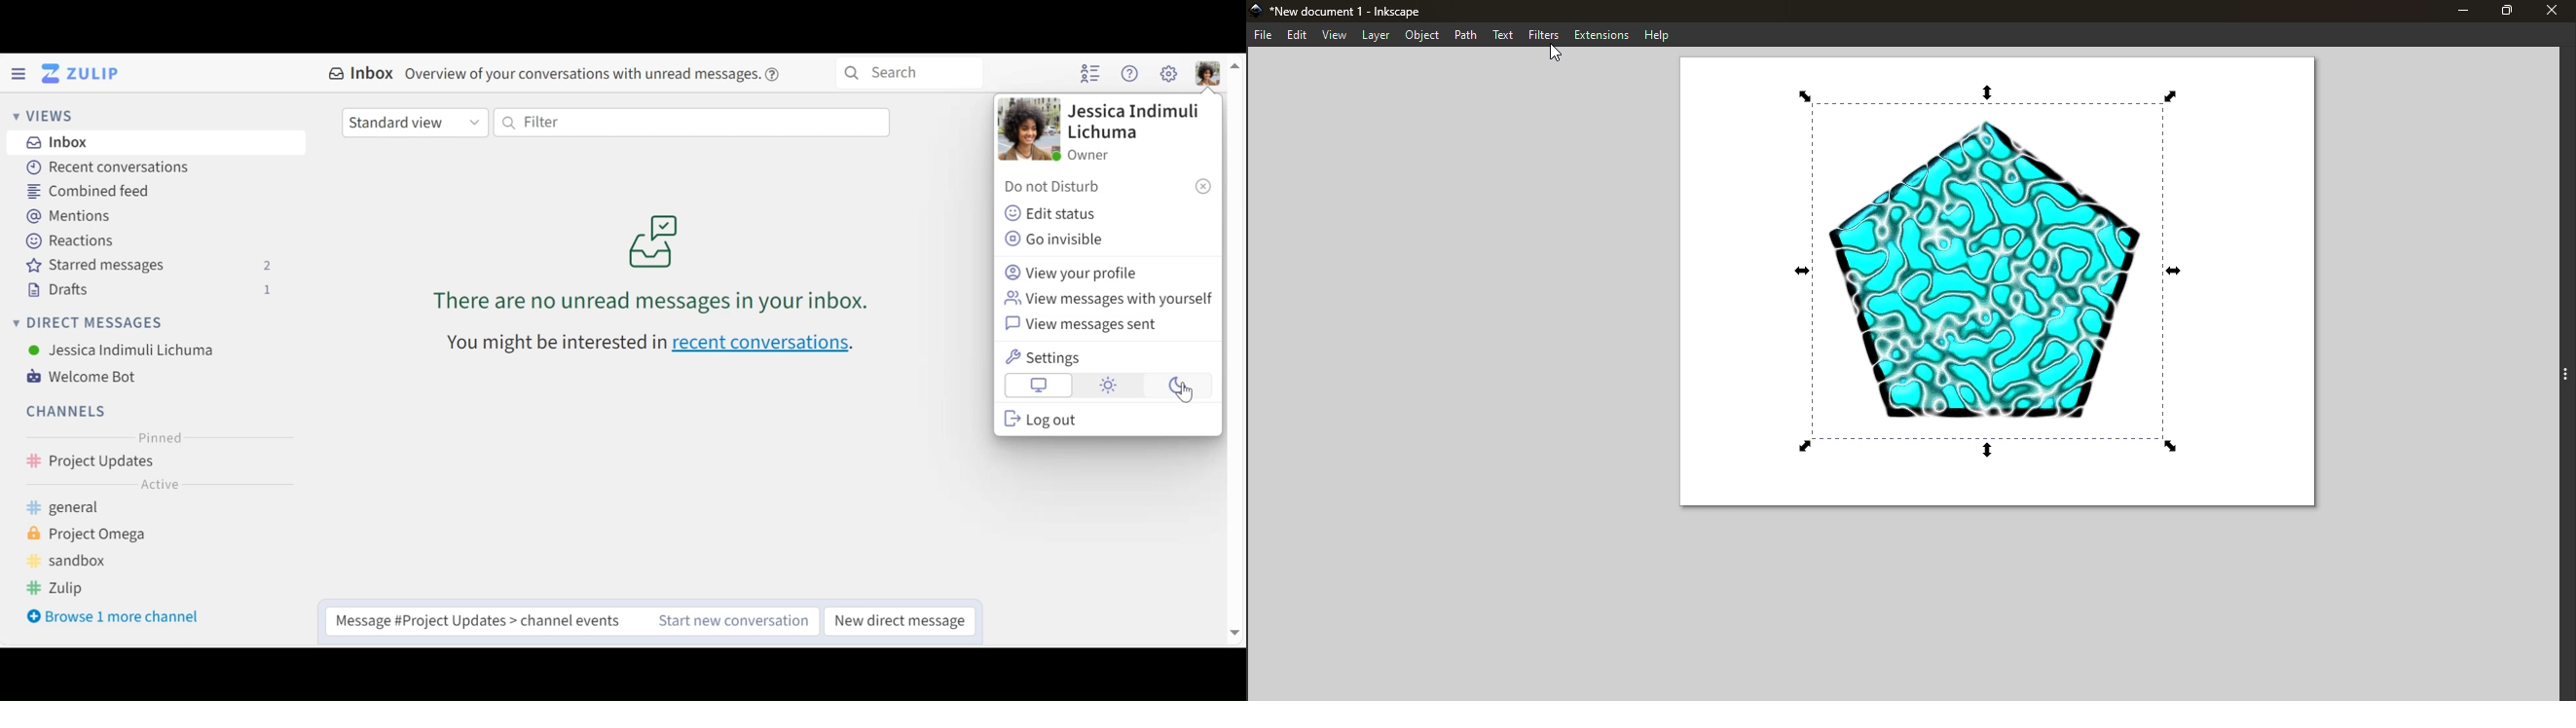 This screenshot has width=2576, height=728. Describe the element at coordinates (81, 509) in the screenshot. I see `general` at that location.